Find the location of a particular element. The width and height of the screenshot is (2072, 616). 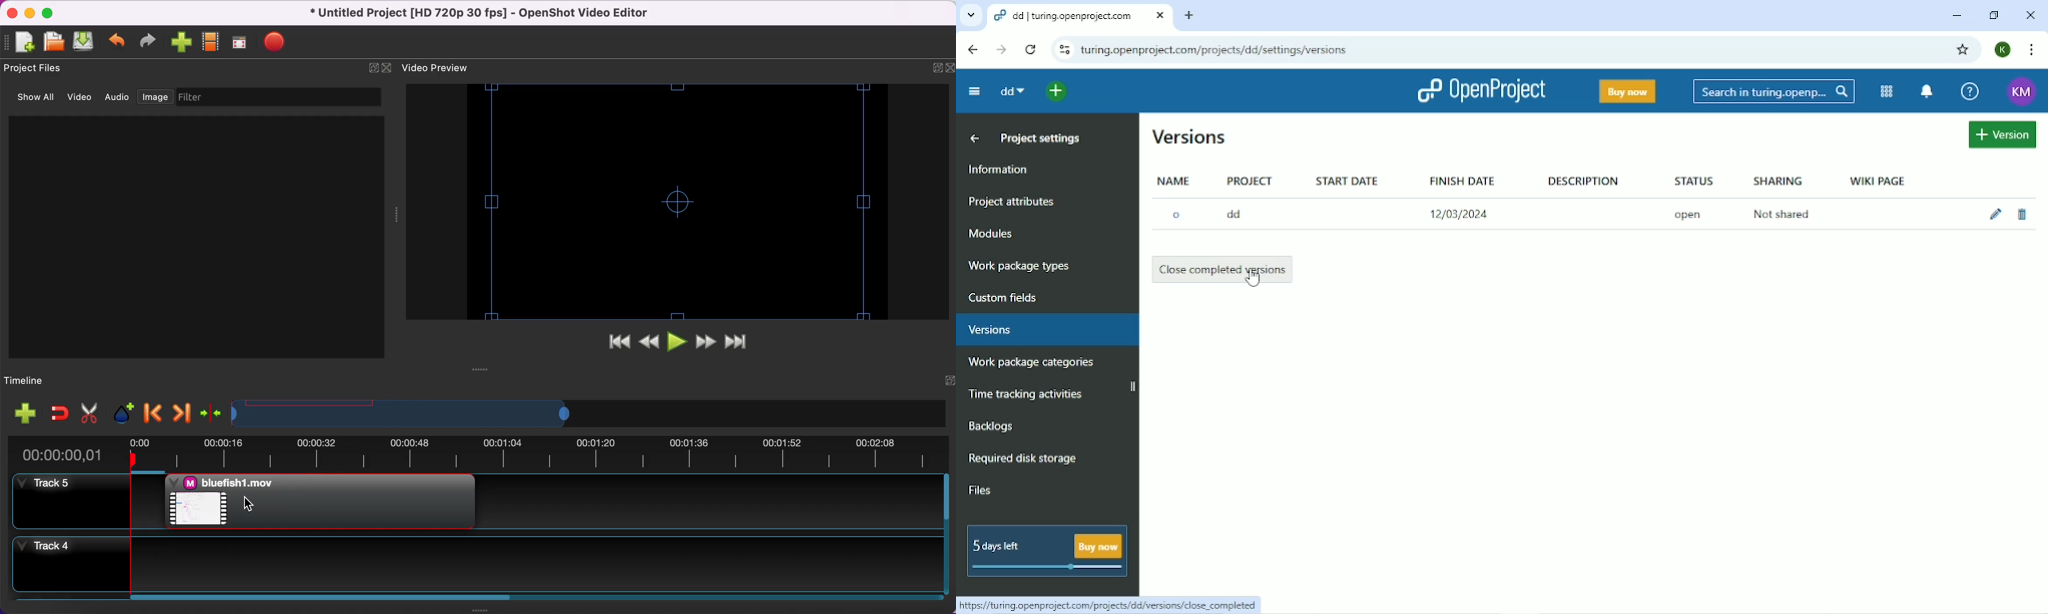

Edit is located at coordinates (1996, 213).